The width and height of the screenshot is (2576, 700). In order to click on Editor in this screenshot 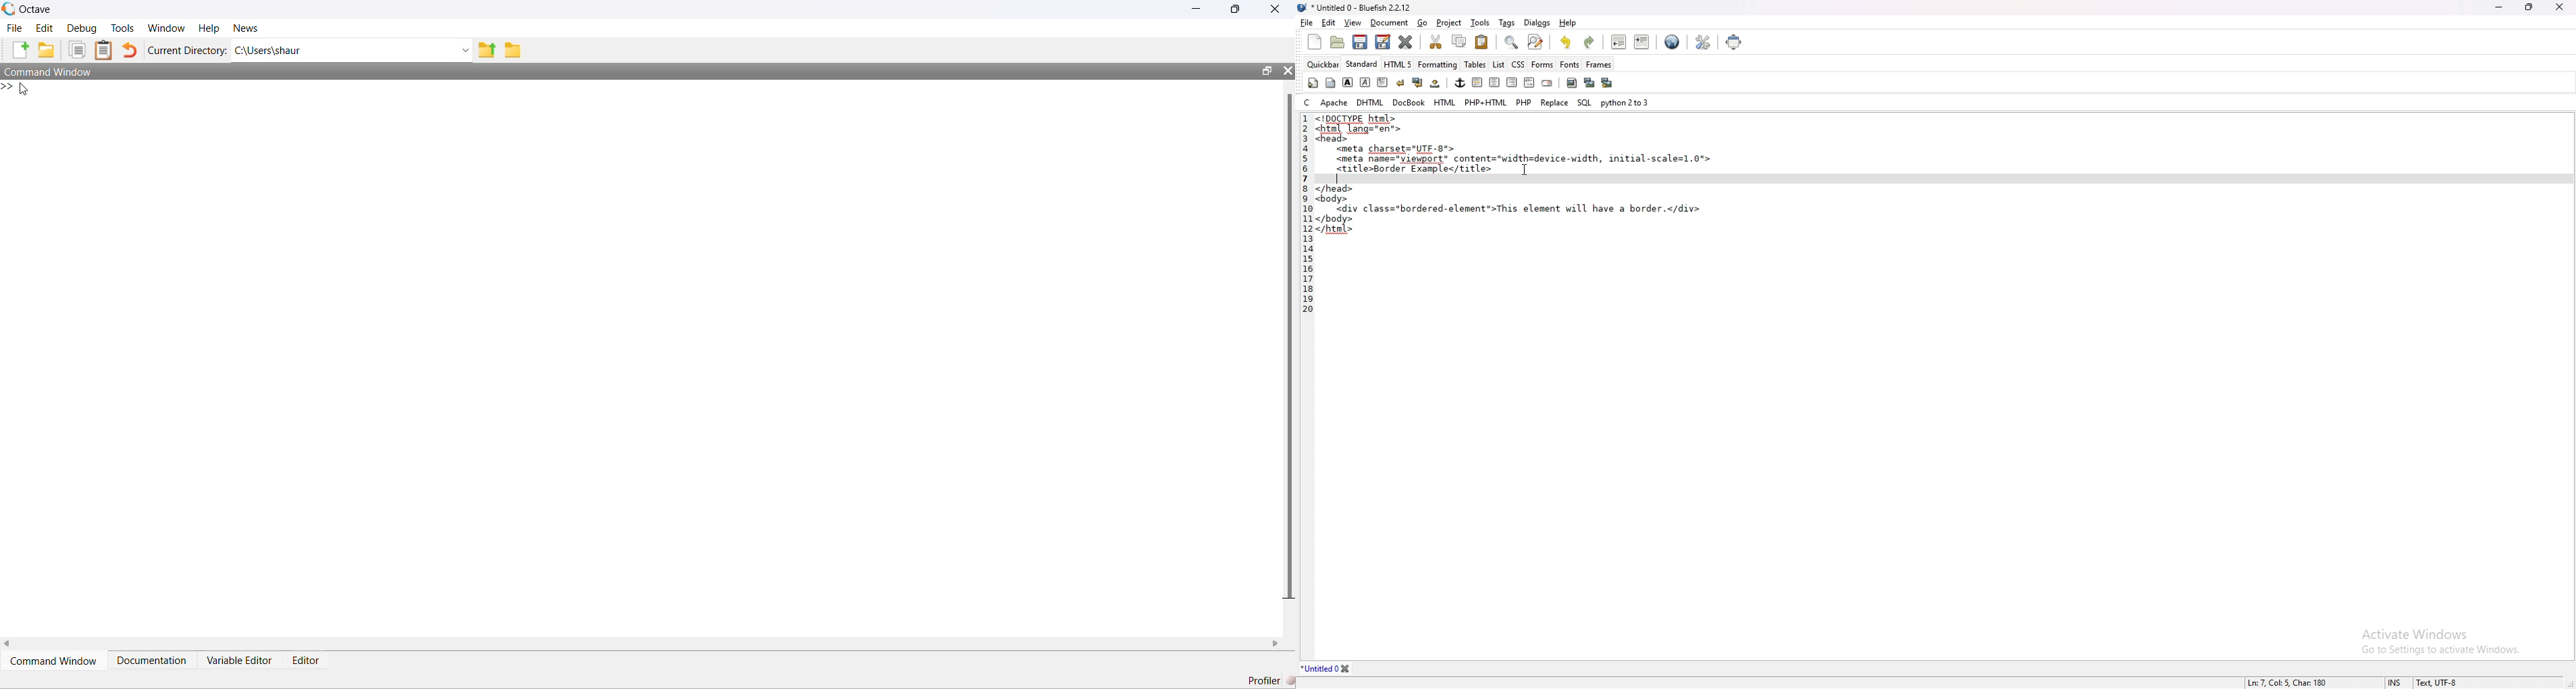, I will do `click(305, 660)`.